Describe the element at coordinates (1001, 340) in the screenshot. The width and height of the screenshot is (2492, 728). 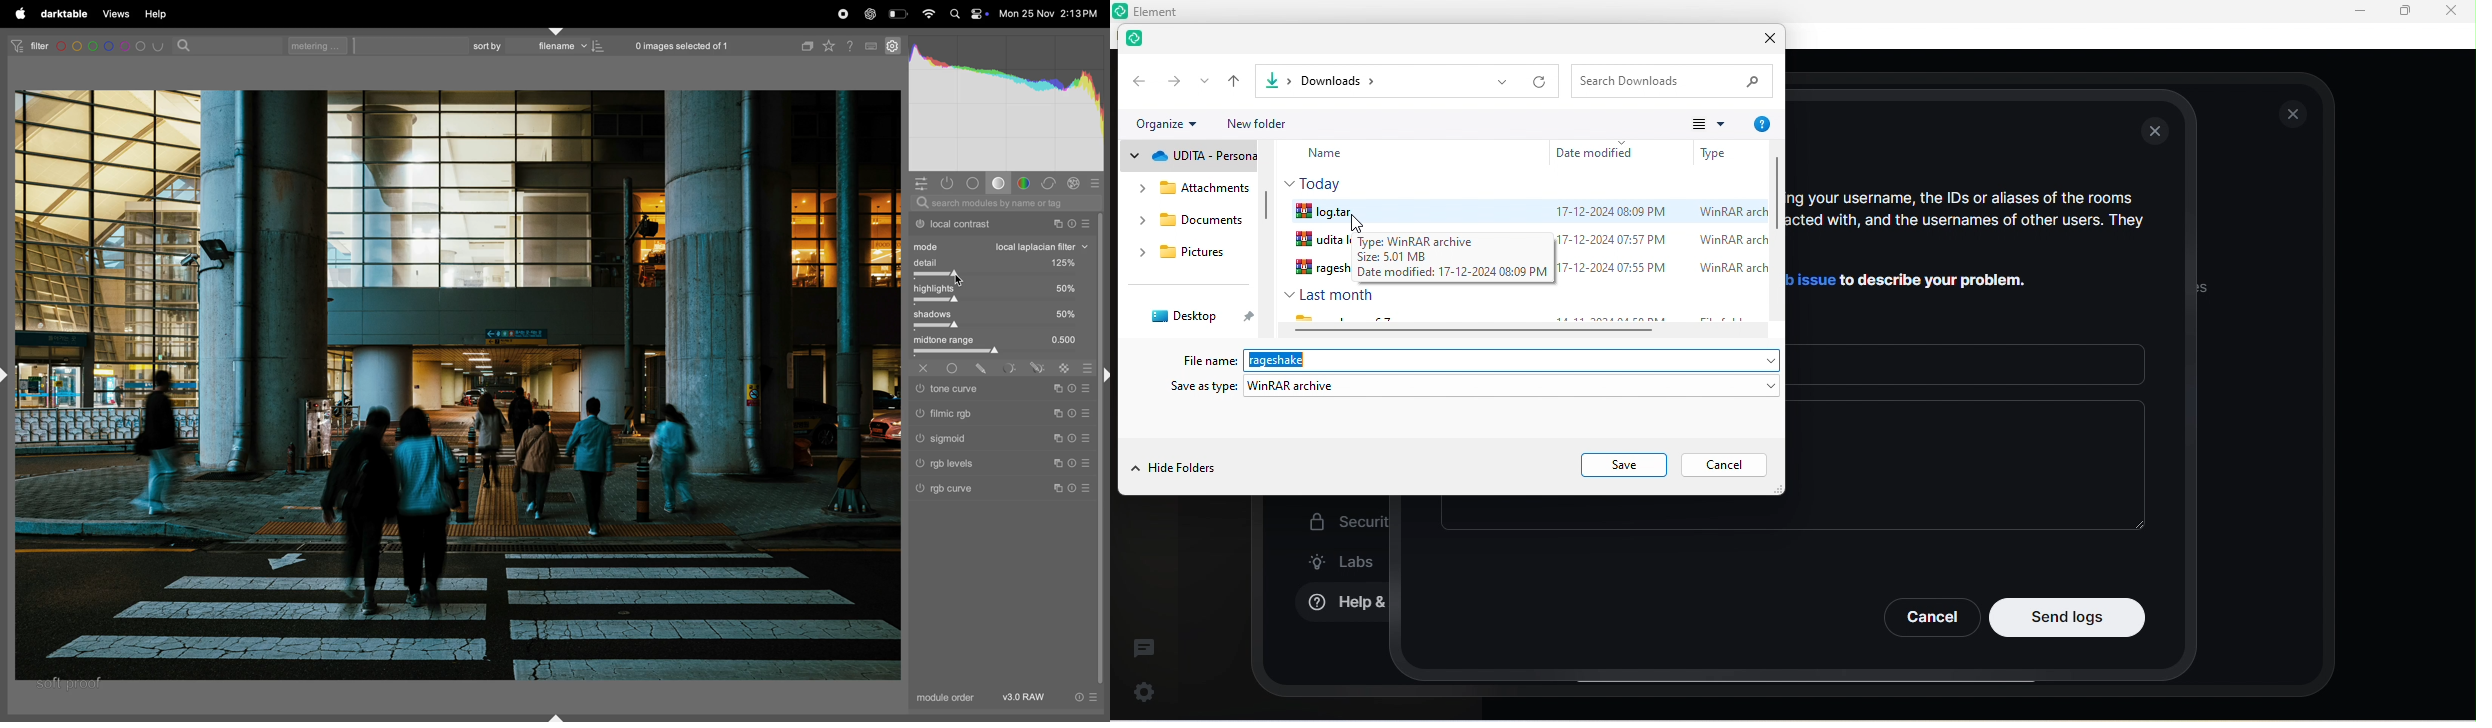
I see `midtone` at that location.